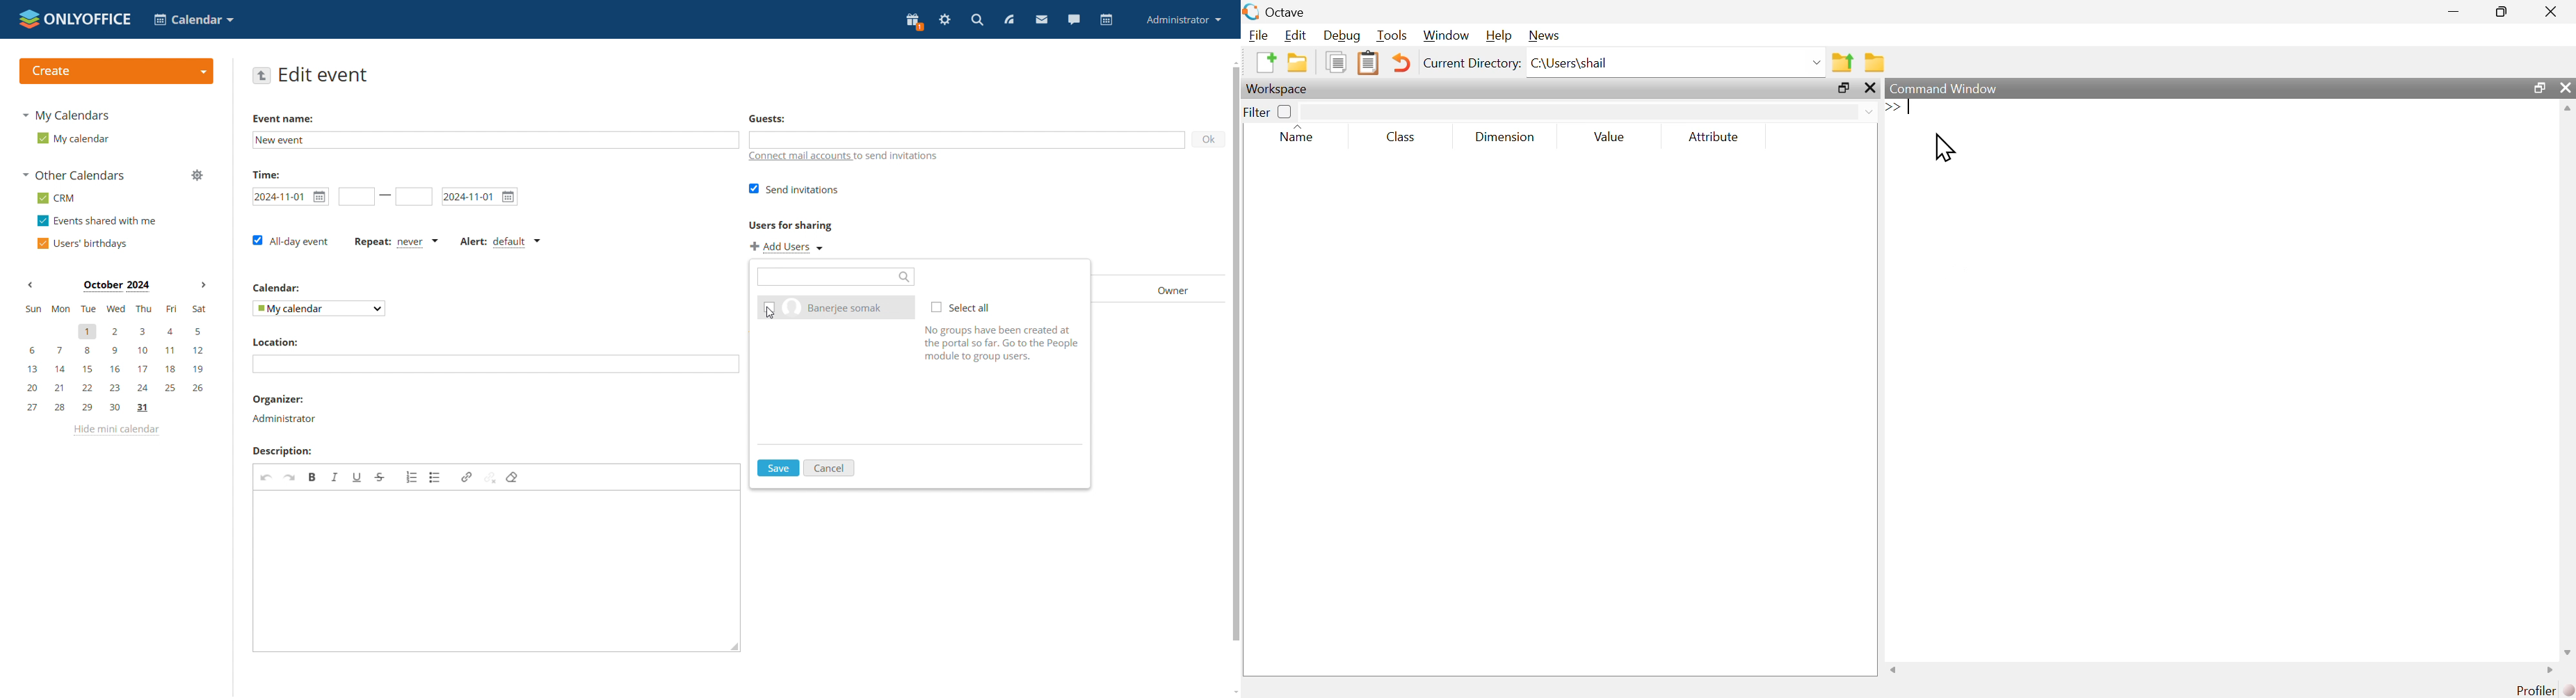 This screenshot has height=700, width=2576. Describe the element at coordinates (842, 156) in the screenshot. I see `connect mail accounts` at that location.